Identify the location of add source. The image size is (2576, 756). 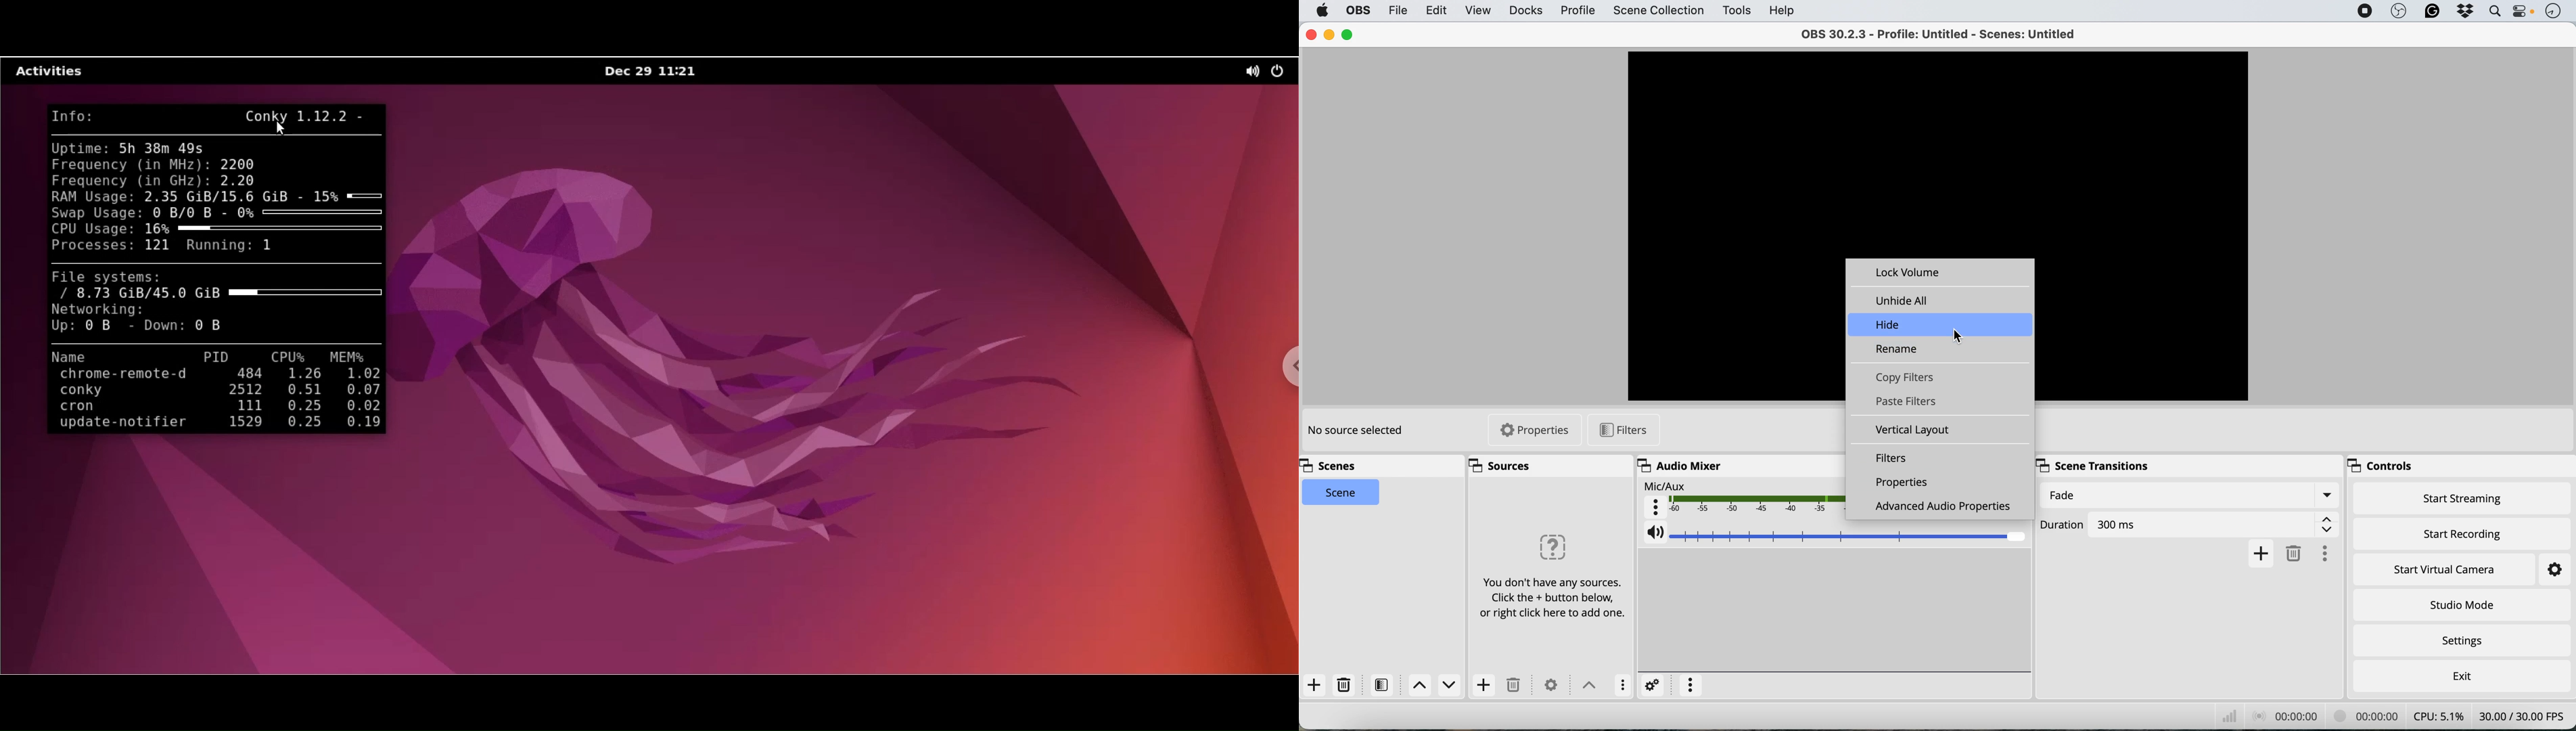
(1484, 686).